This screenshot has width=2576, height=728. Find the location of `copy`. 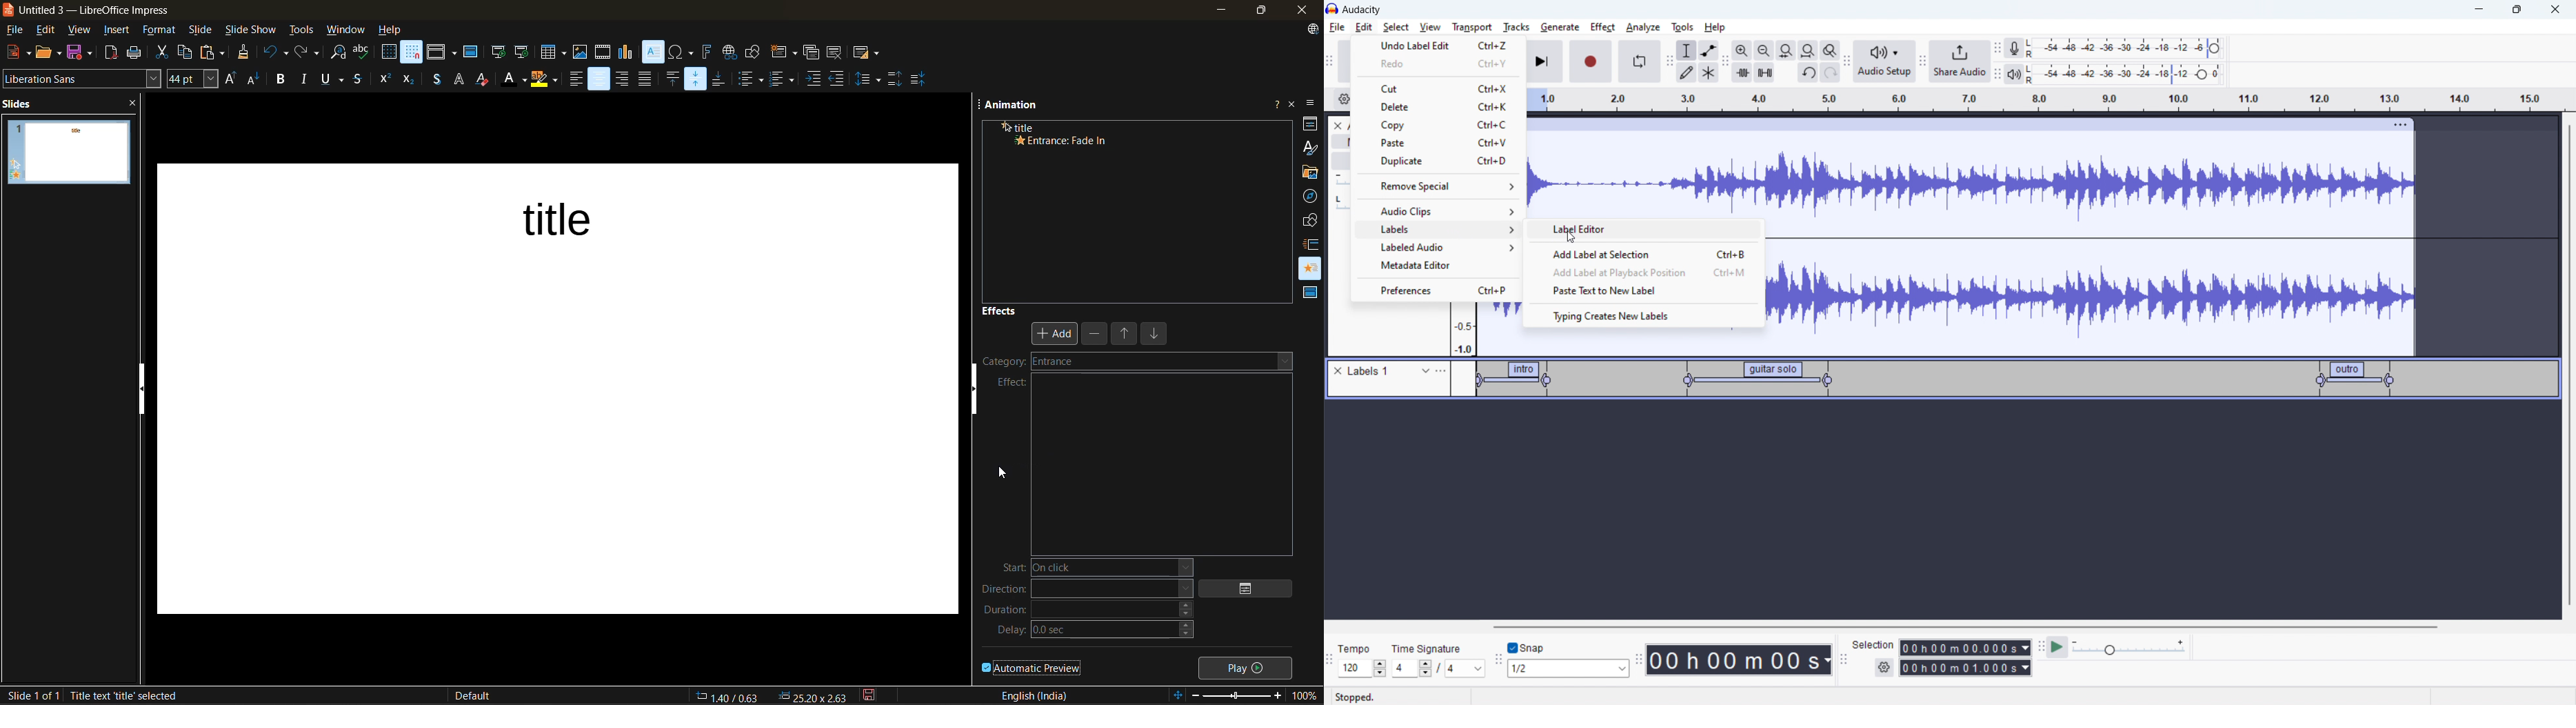

copy is located at coordinates (189, 52).